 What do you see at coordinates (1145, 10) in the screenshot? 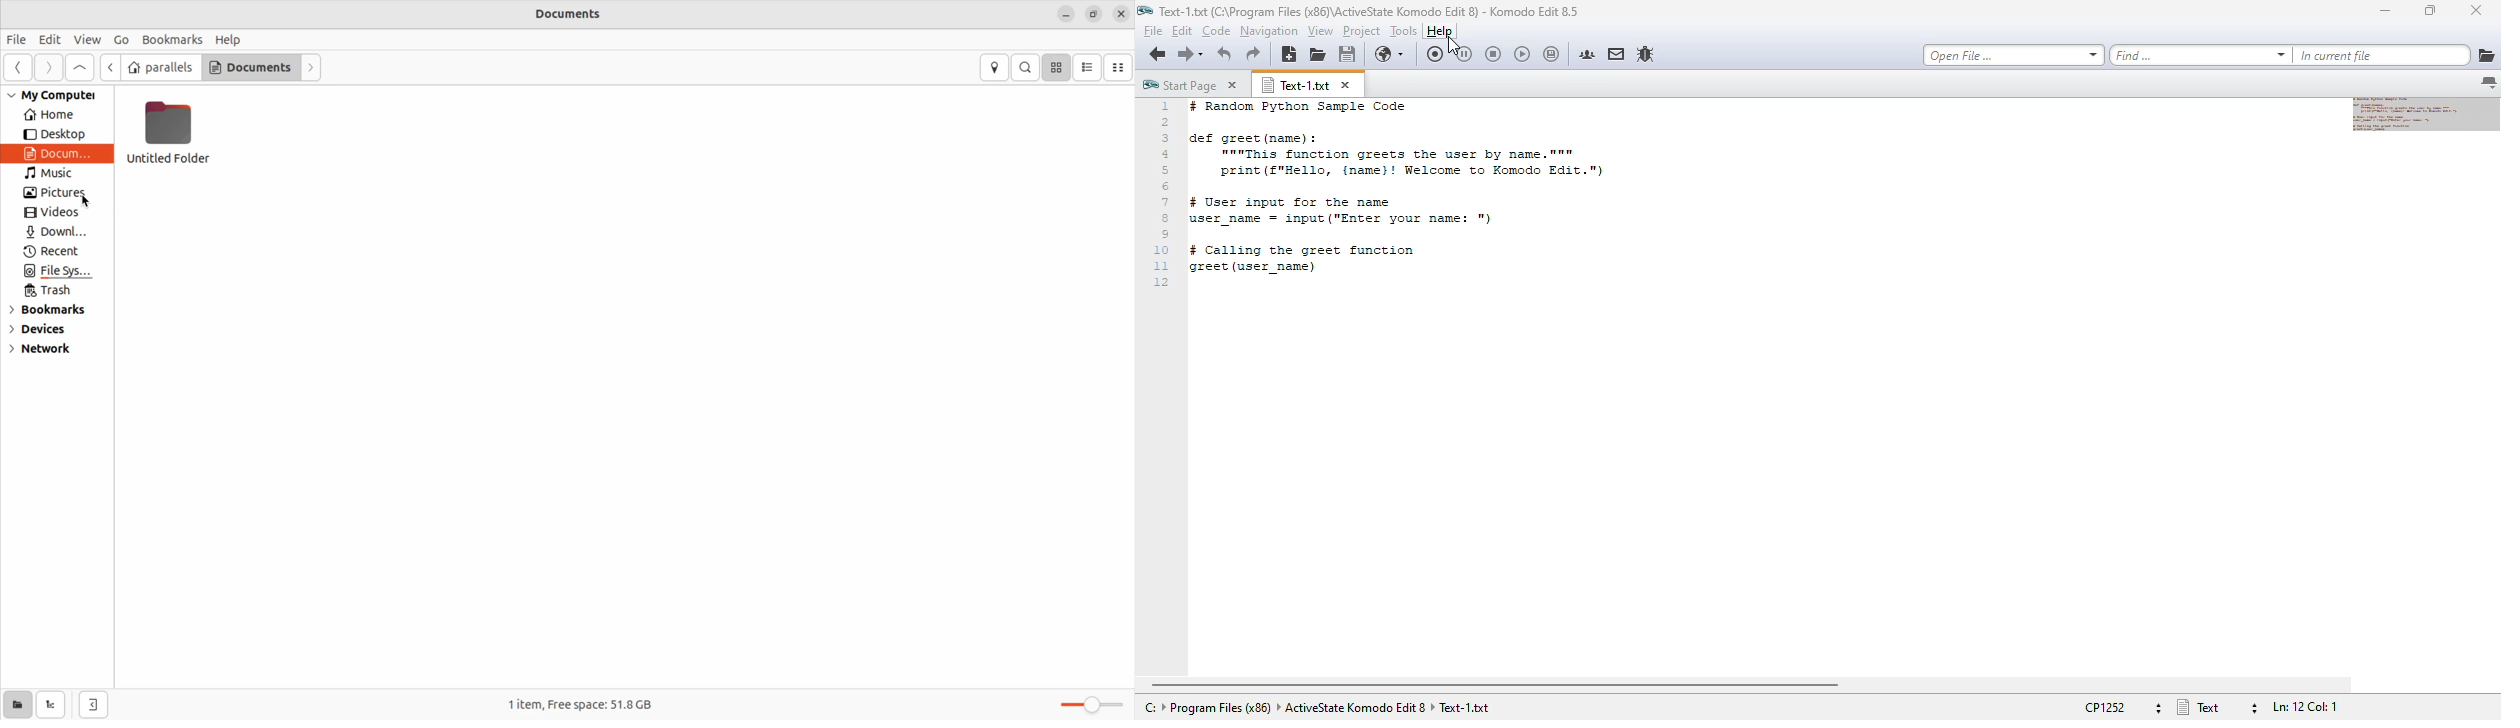
I see `logo` at bounding box center [1145, 10].